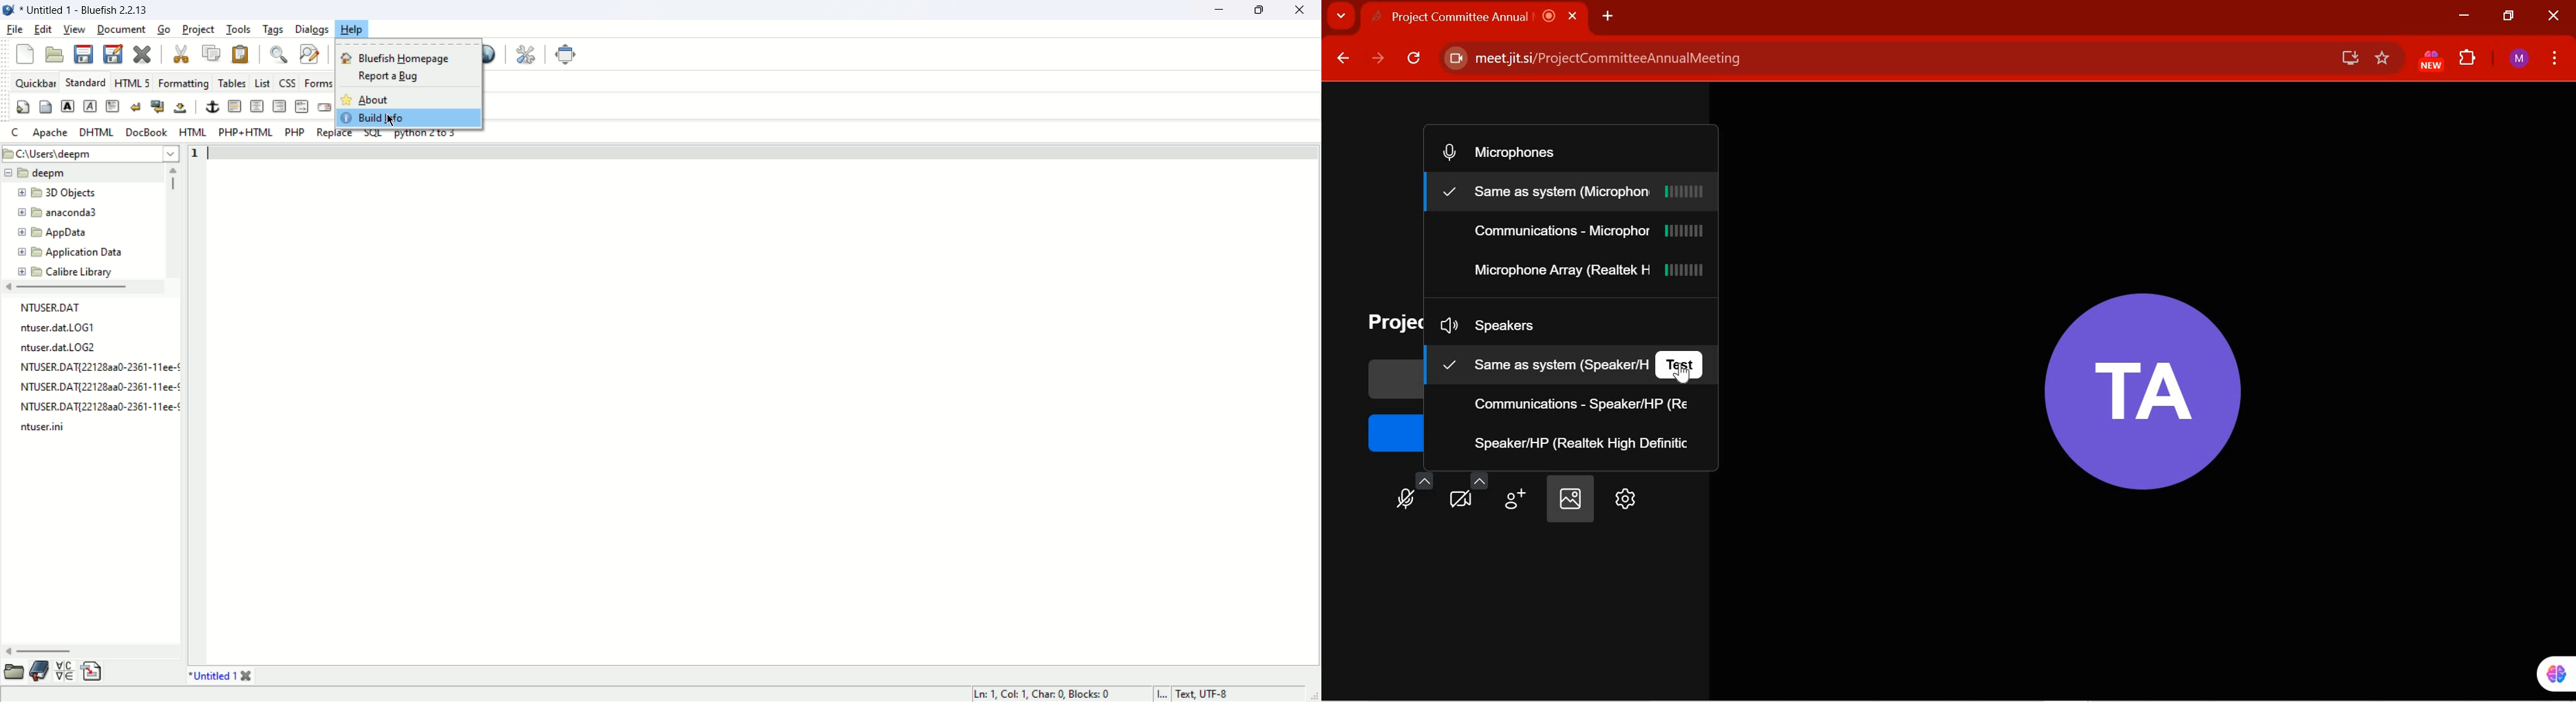  I want to click on tools, so click(238, 30).